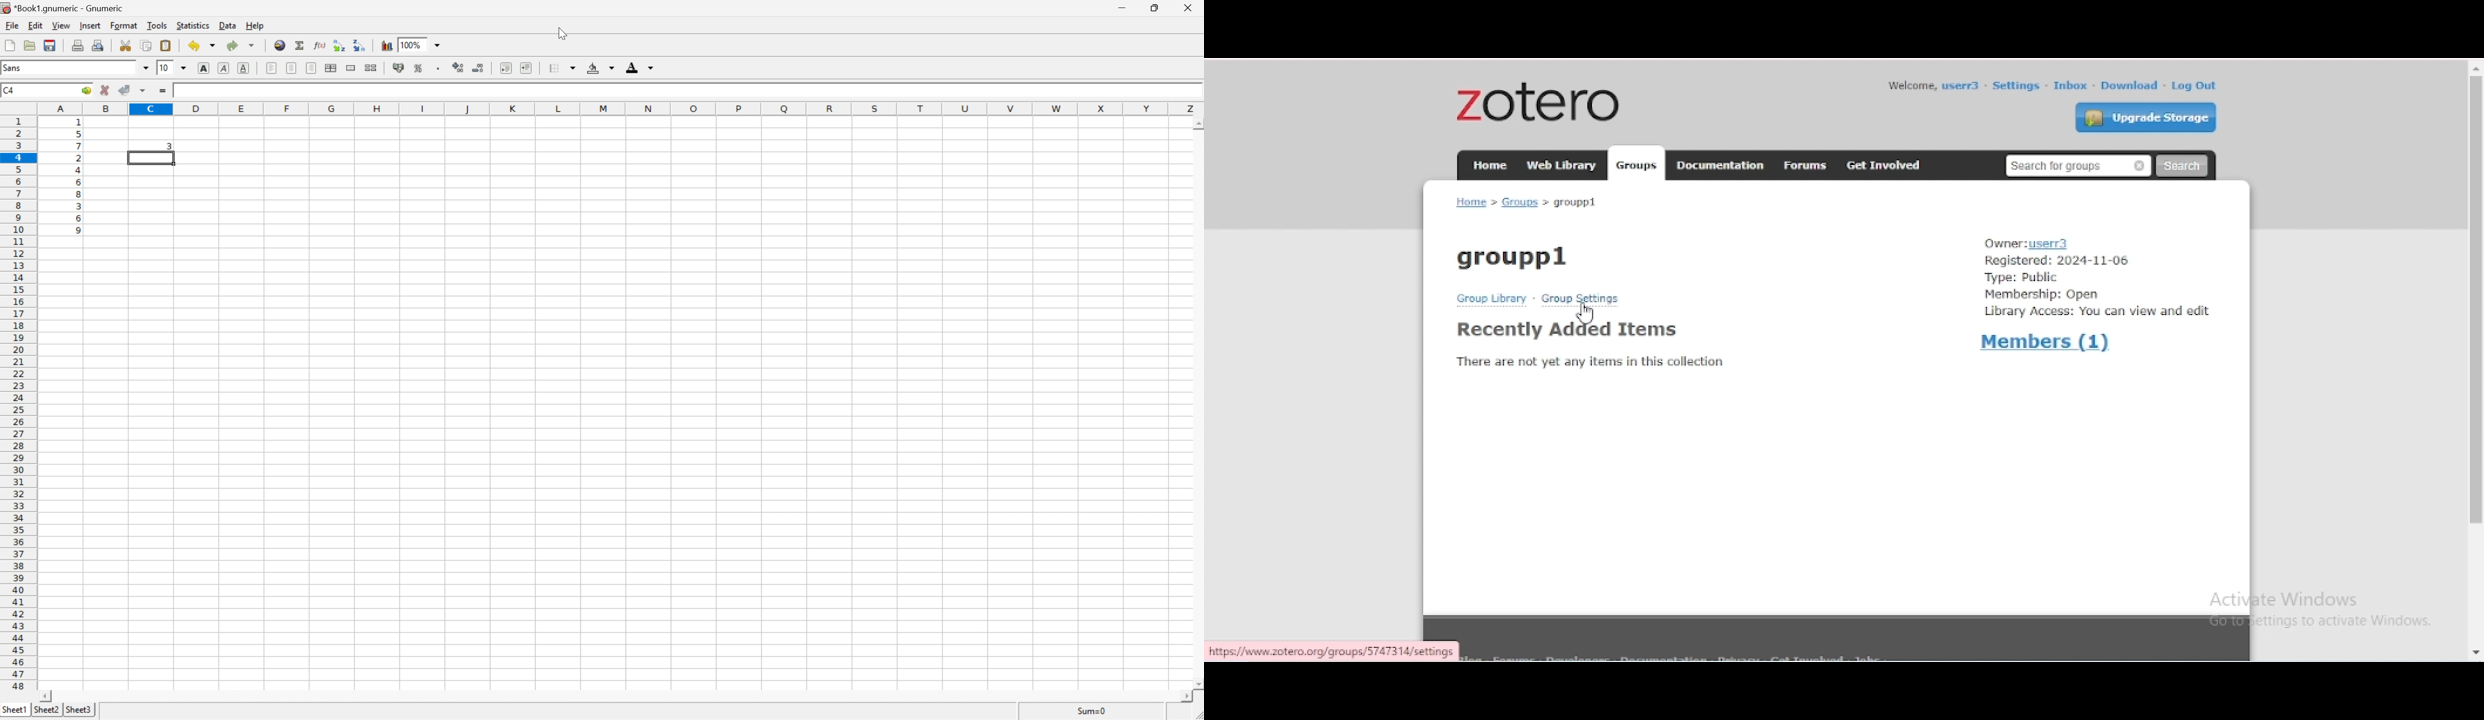 This screenshot has height=728, width=2492. What do you see at coordinates (563, 68) in the screenshot?
I see `borders` at bounding box center [563, 68].